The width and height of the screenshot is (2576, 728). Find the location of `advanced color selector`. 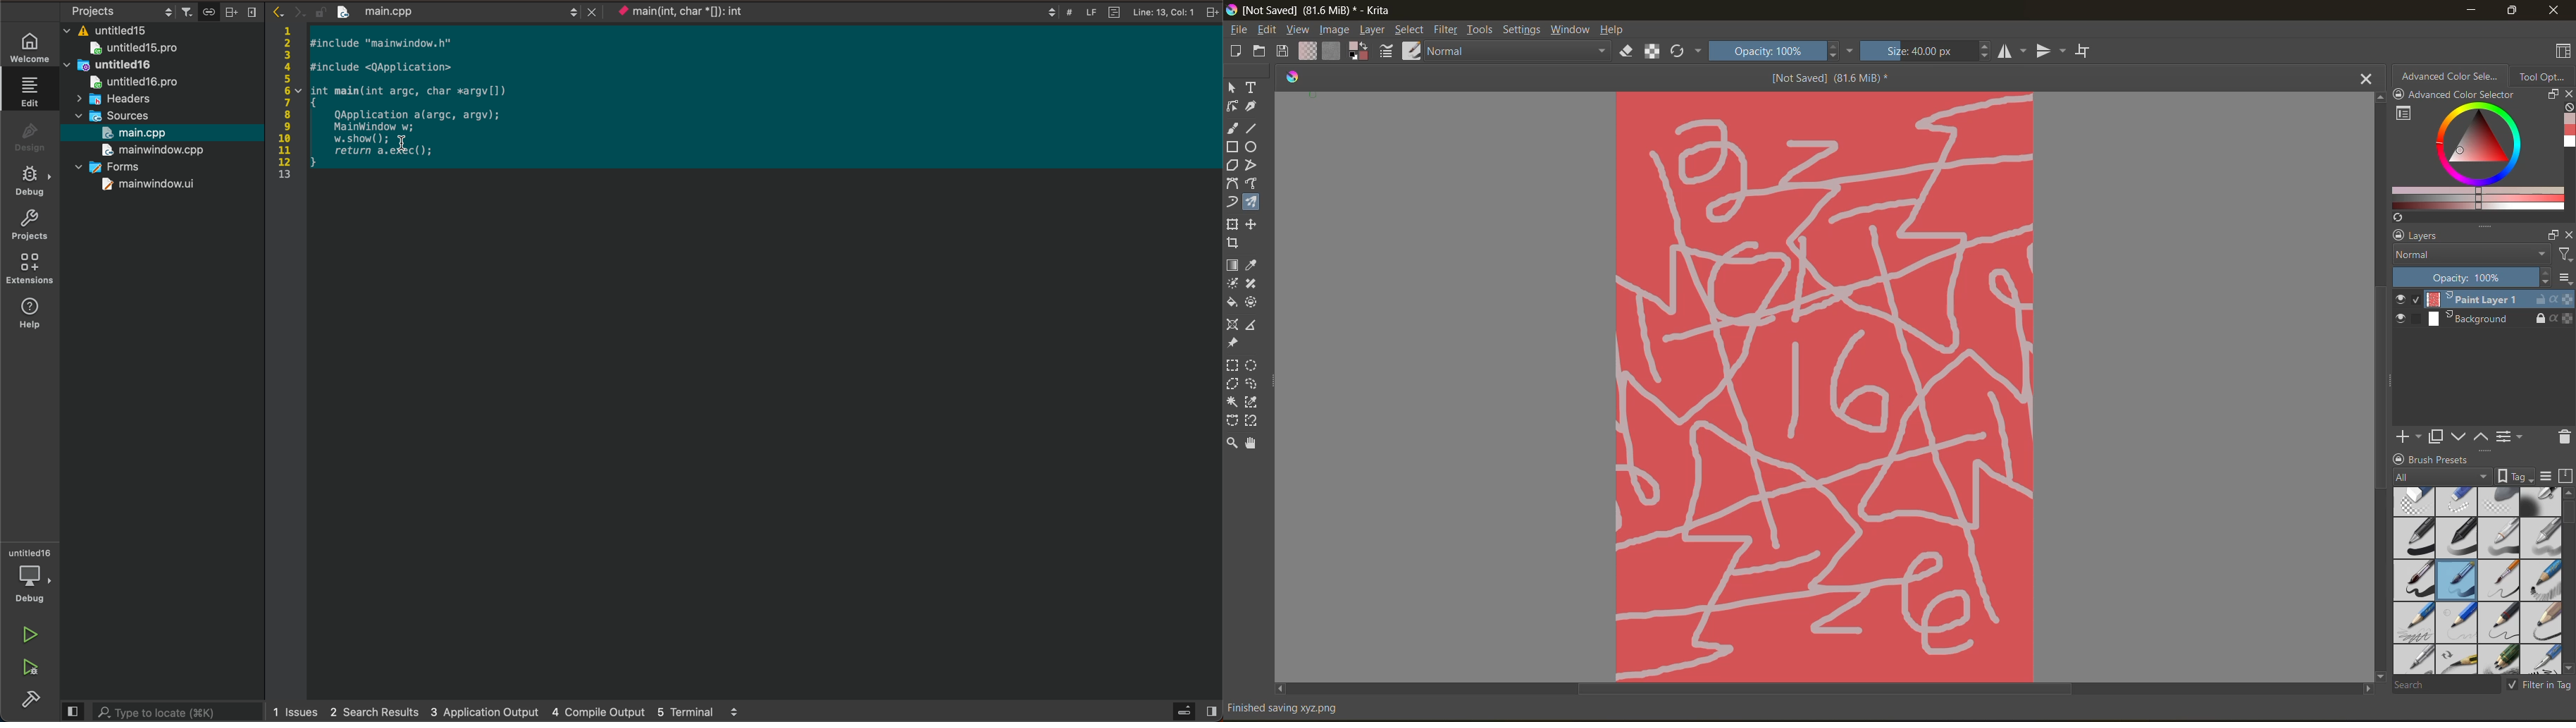

advanced color selector is located at coordinates (2450, 75).